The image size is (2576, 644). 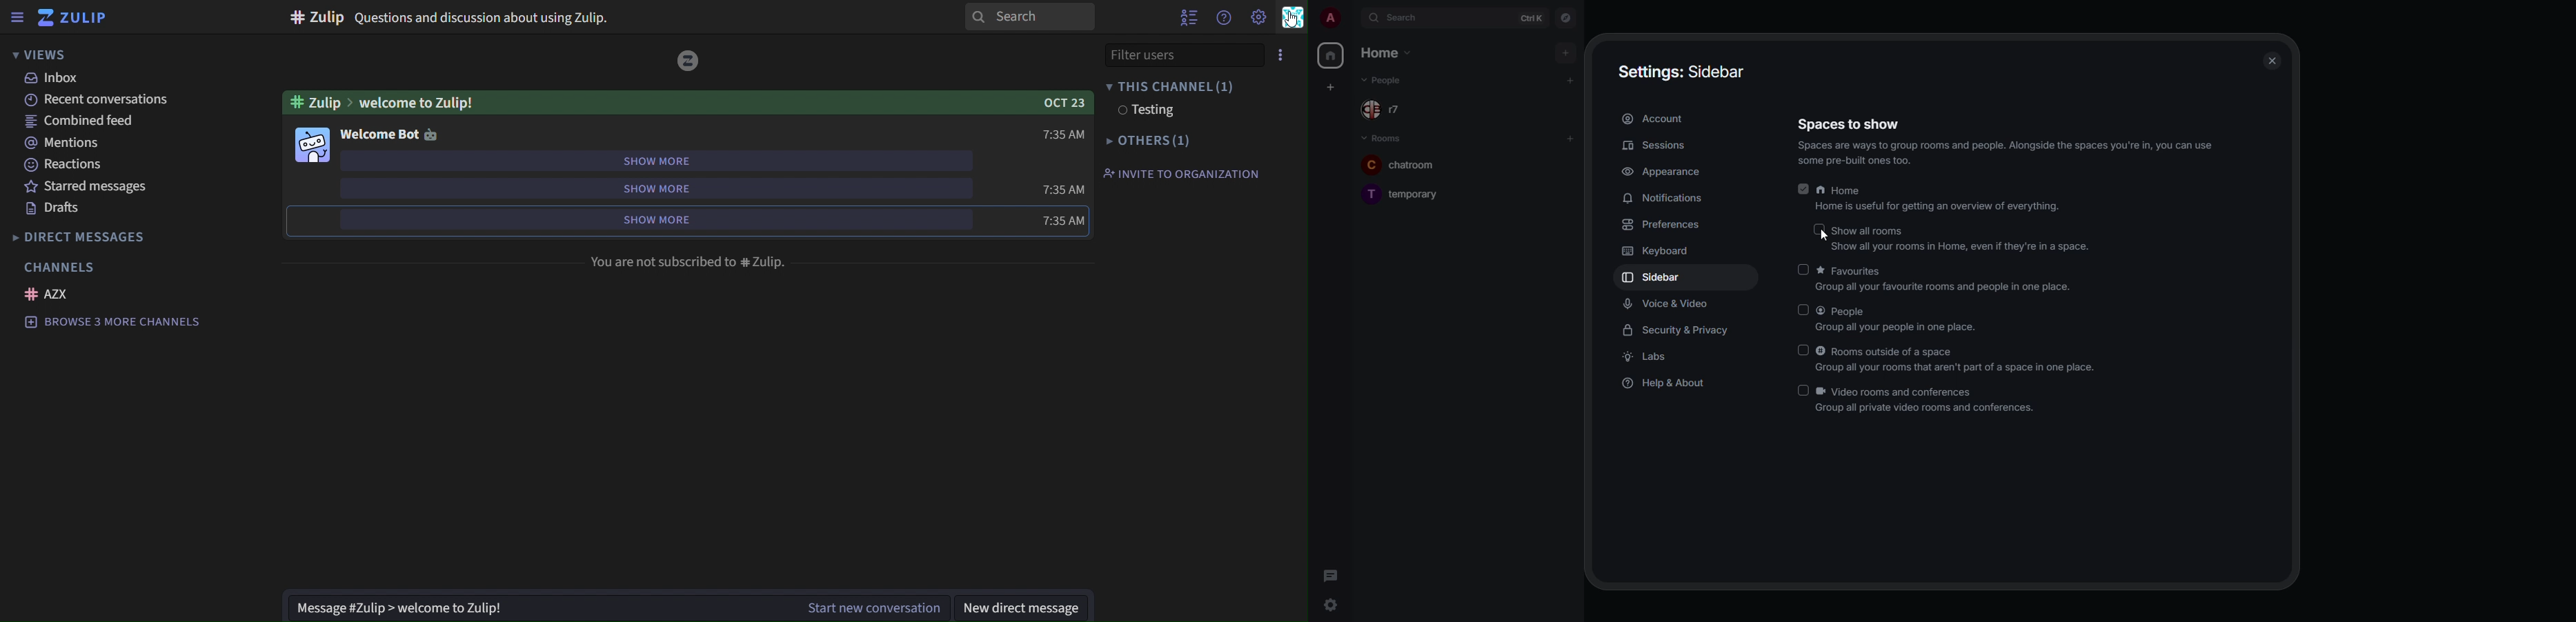 I want to click on filter users, so click(x=1180, y=54).